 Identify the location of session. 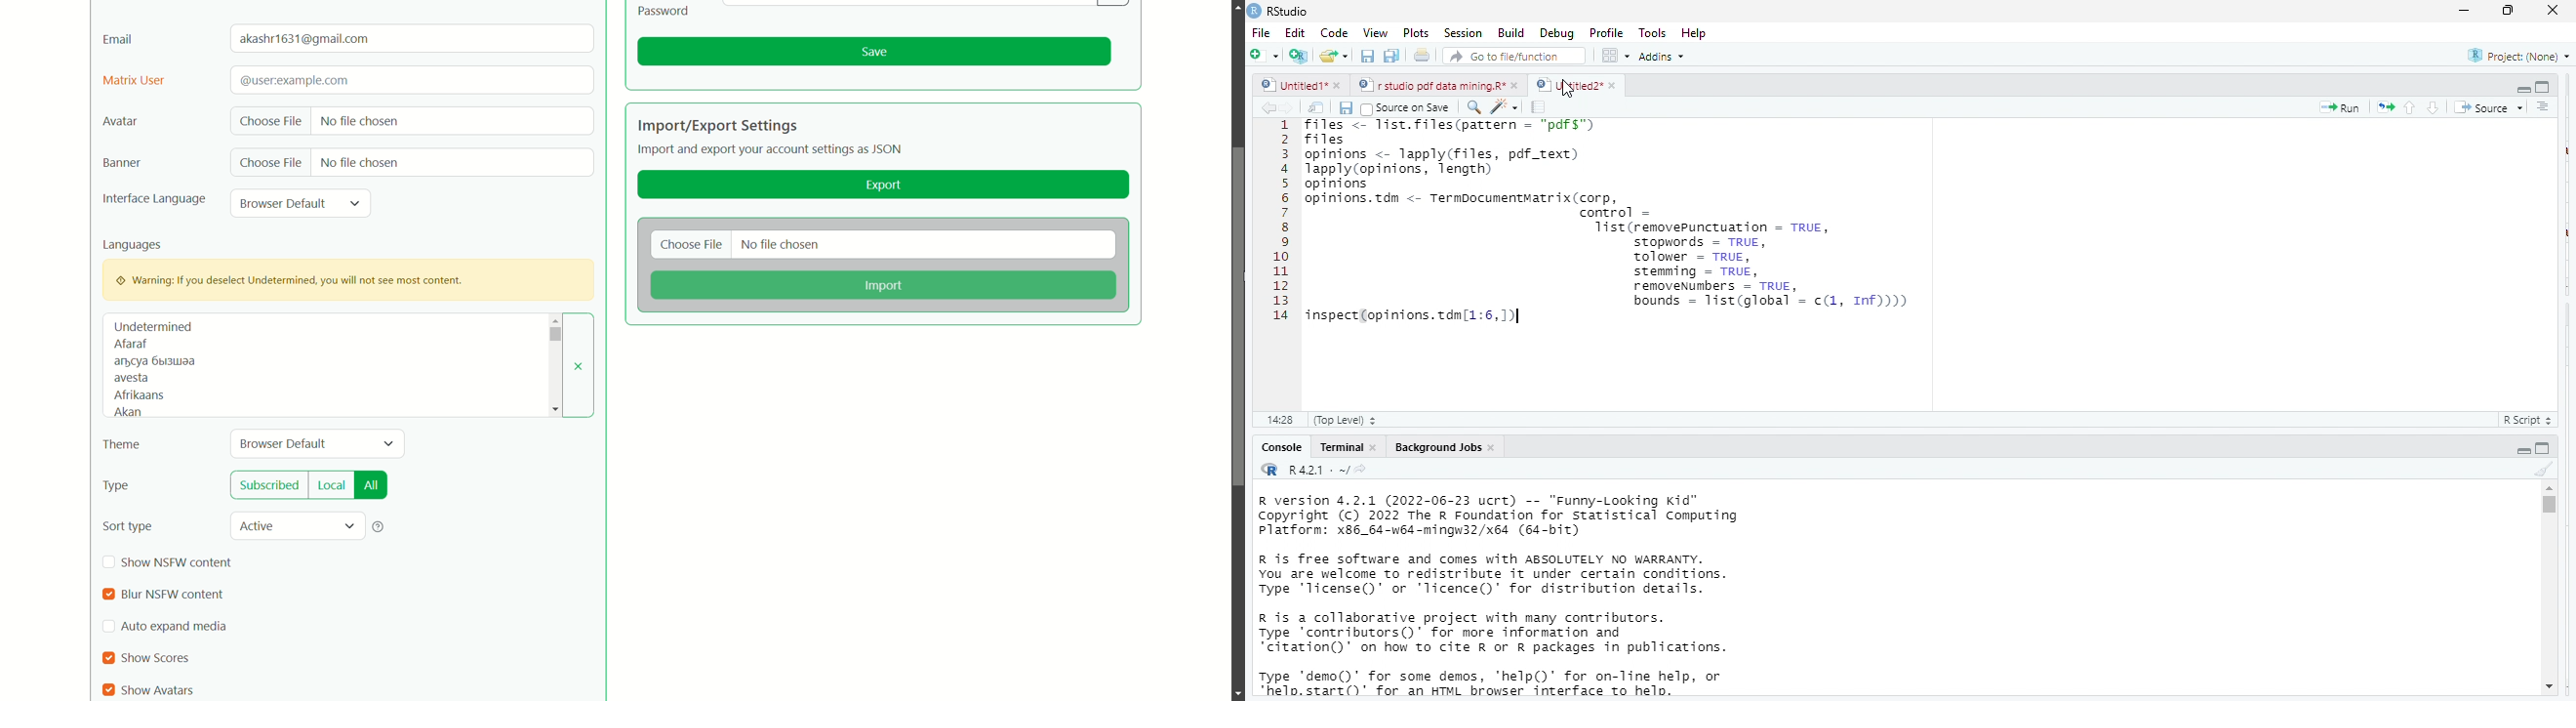
(1462, 33).